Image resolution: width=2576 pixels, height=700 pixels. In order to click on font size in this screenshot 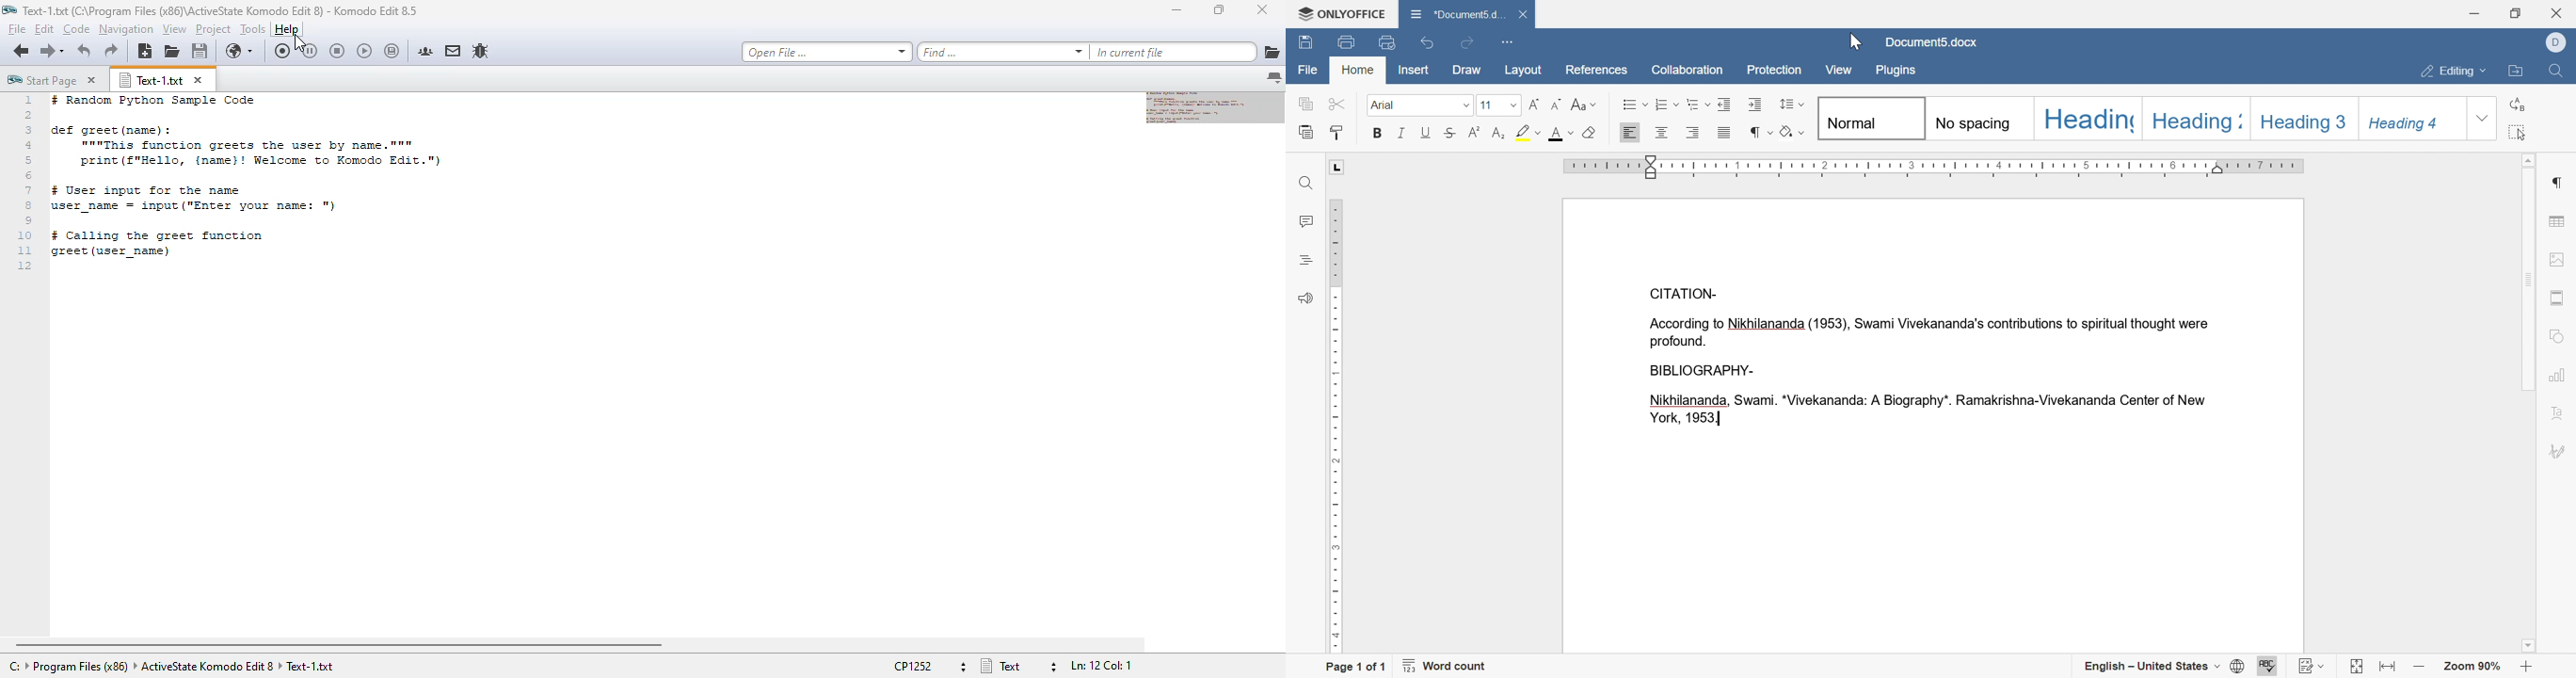, I will do `click(1499, 106)`.